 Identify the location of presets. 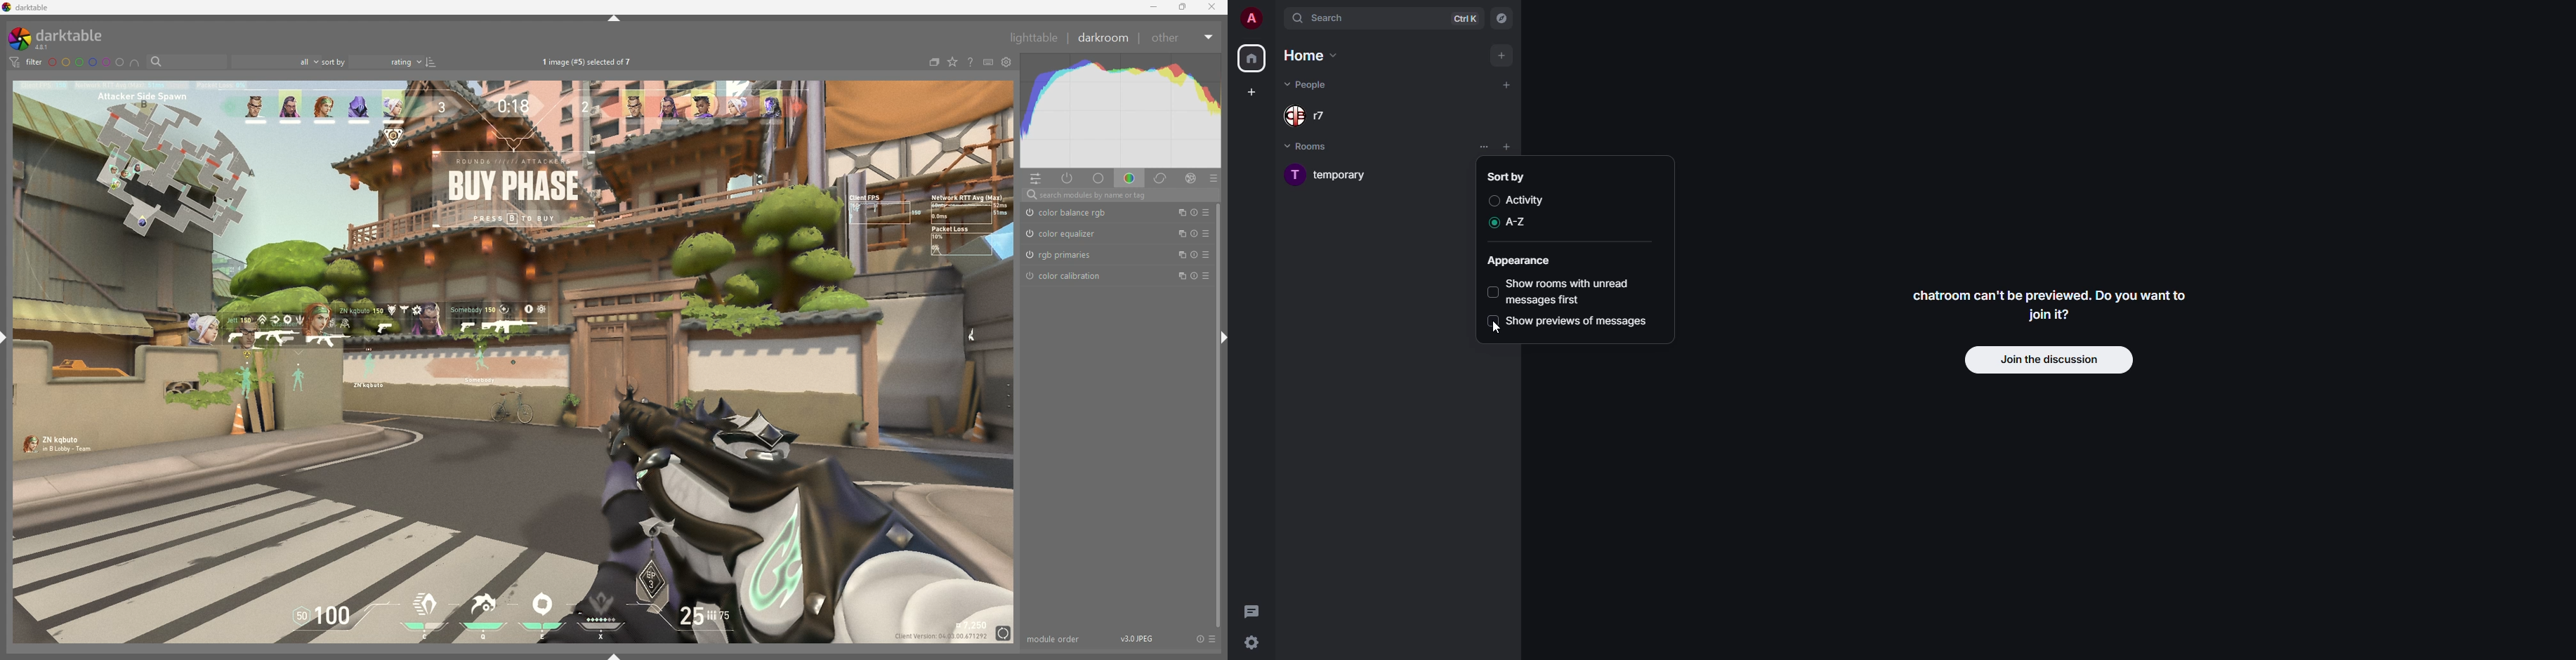
(1206, 274).